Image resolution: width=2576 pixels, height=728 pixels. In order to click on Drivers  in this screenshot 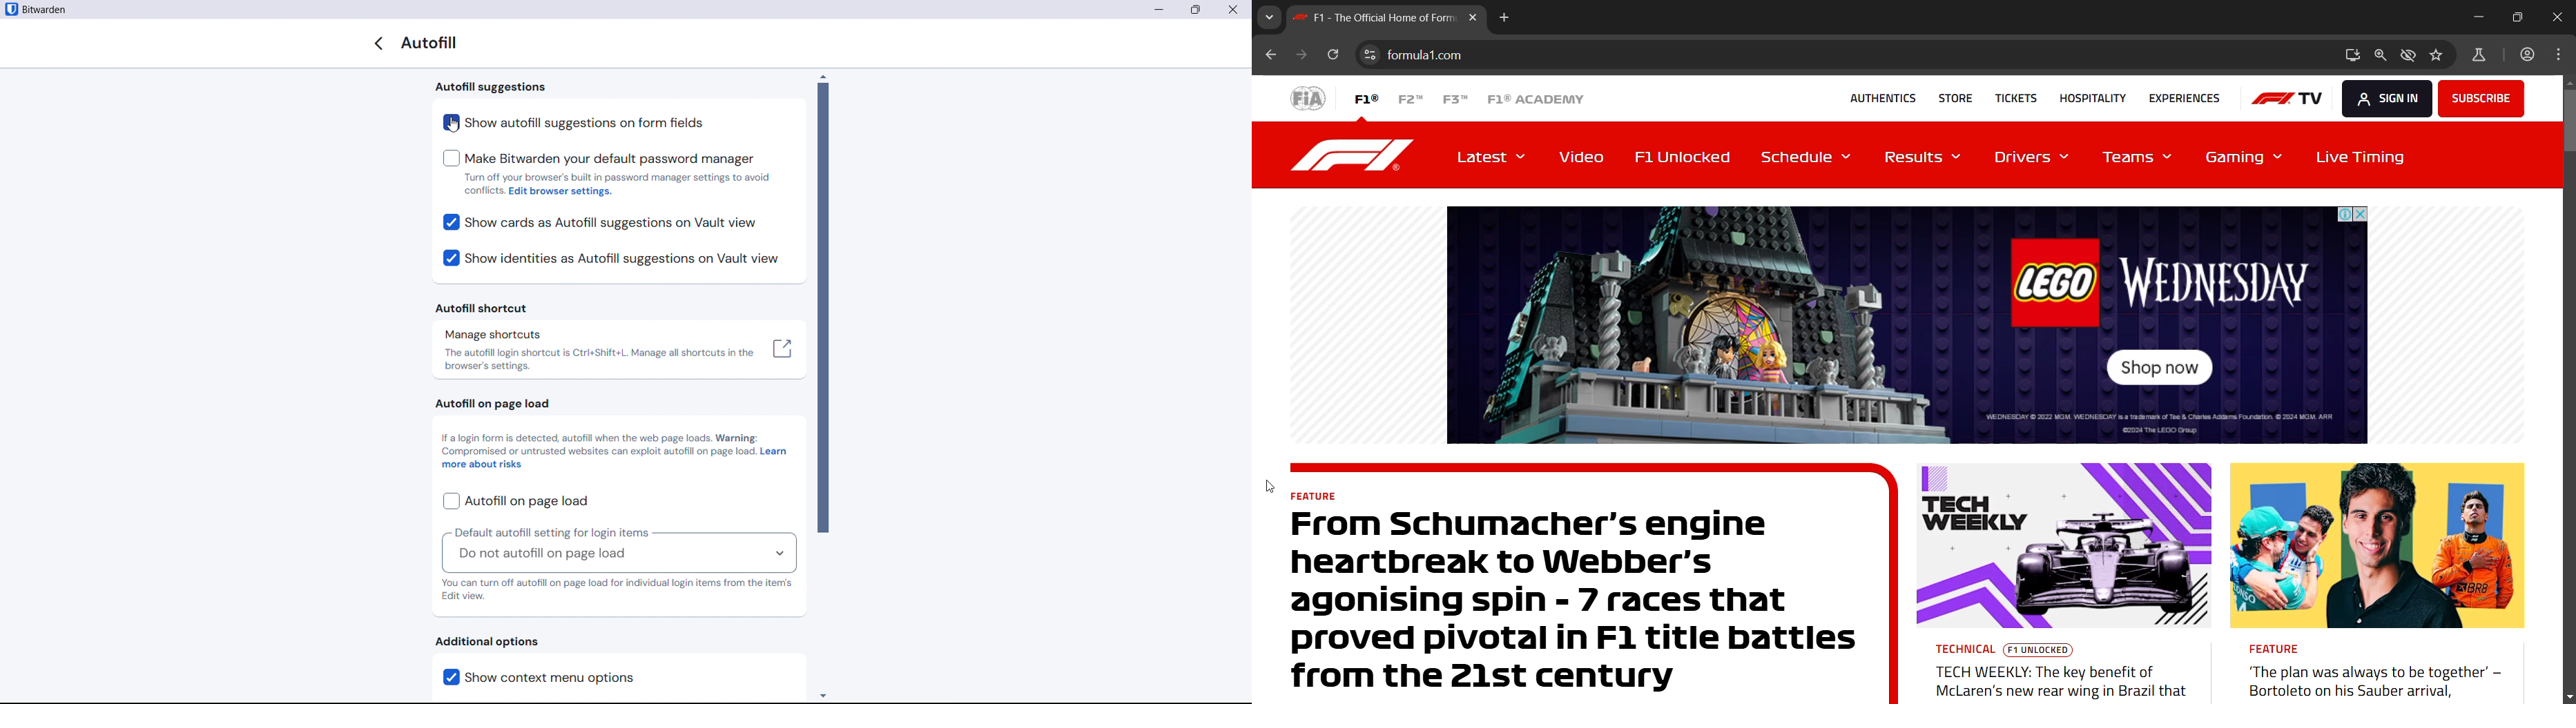, I will do `click(2033, 159)`.